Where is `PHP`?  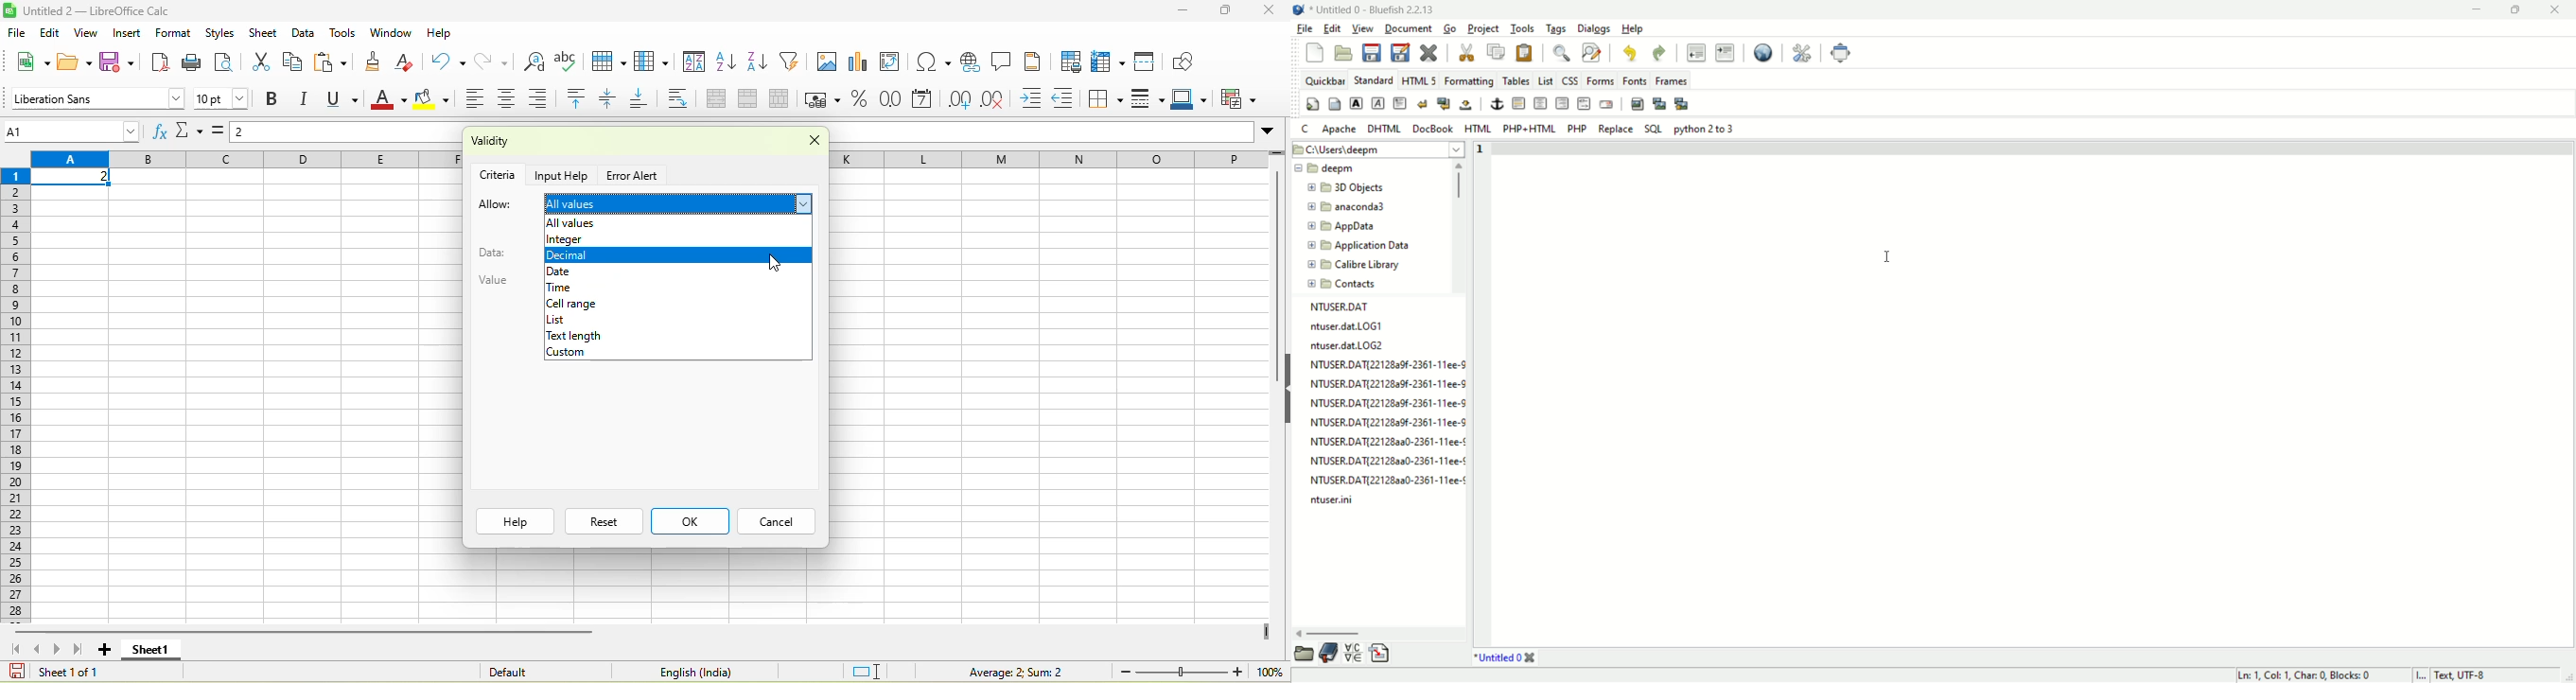
PHP is located at coordinates (1579, 127).